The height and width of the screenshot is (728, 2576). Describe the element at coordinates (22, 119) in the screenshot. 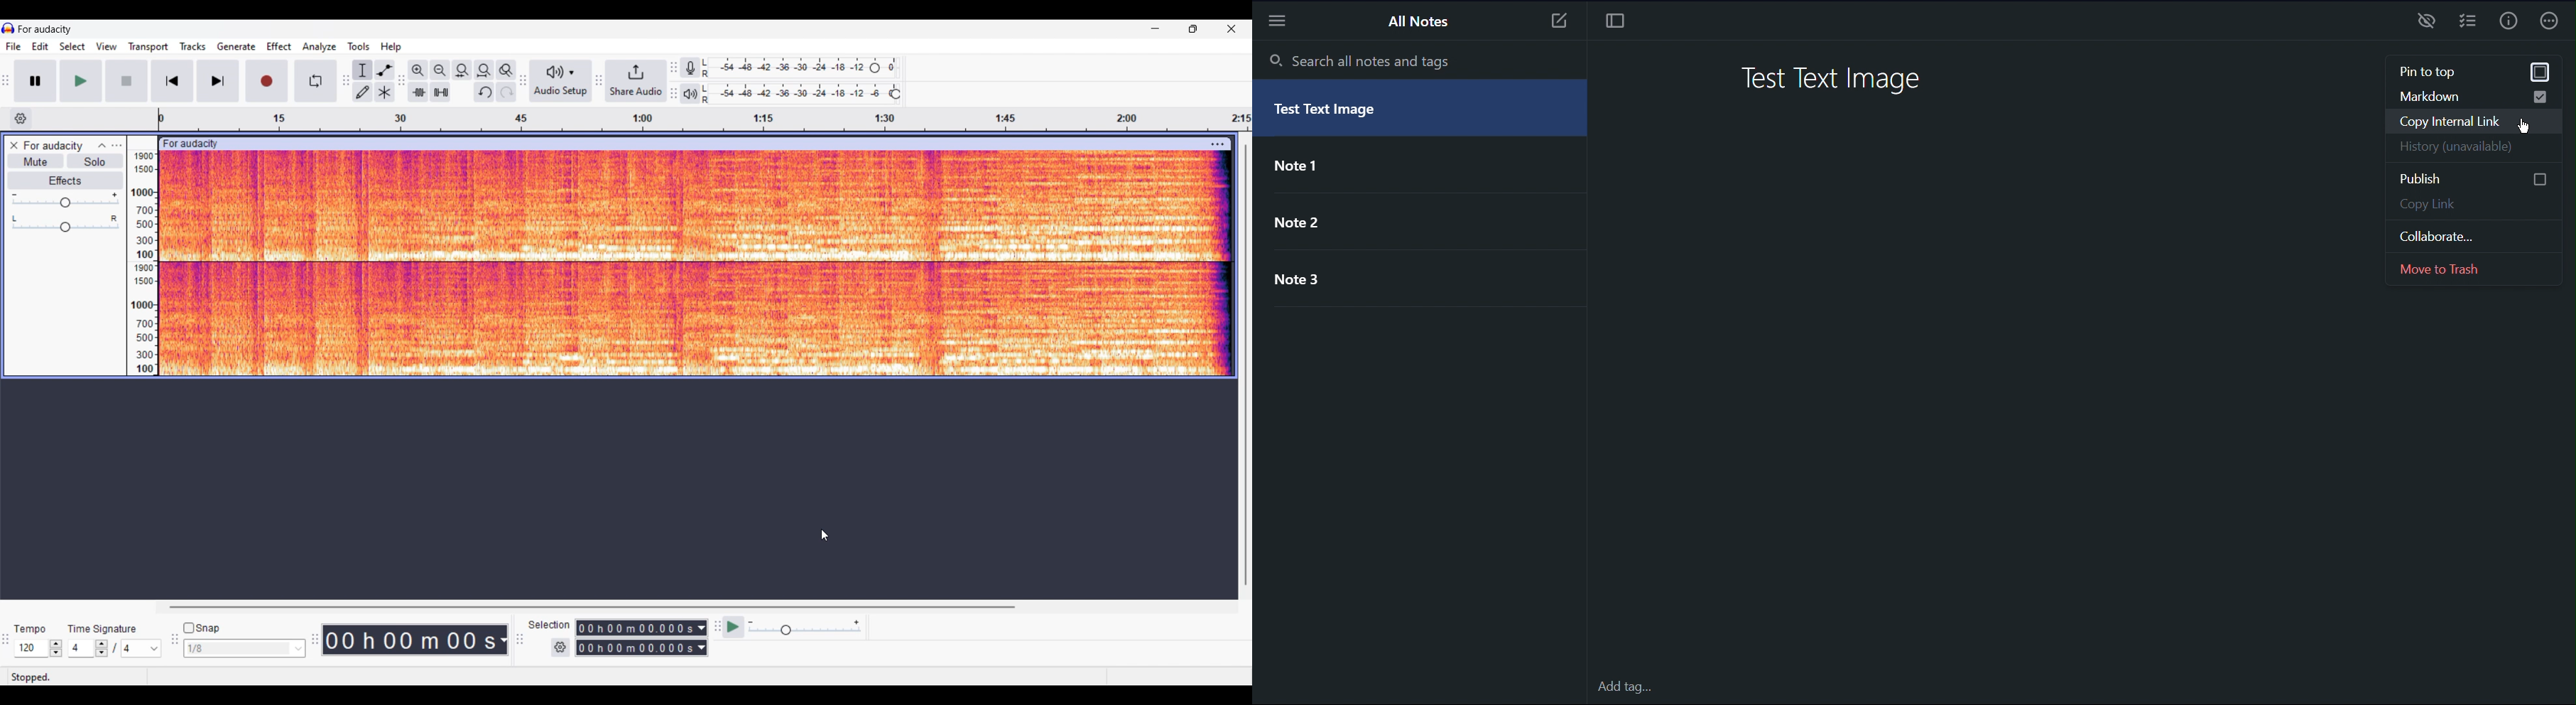

I see `Timeline options` at that location.